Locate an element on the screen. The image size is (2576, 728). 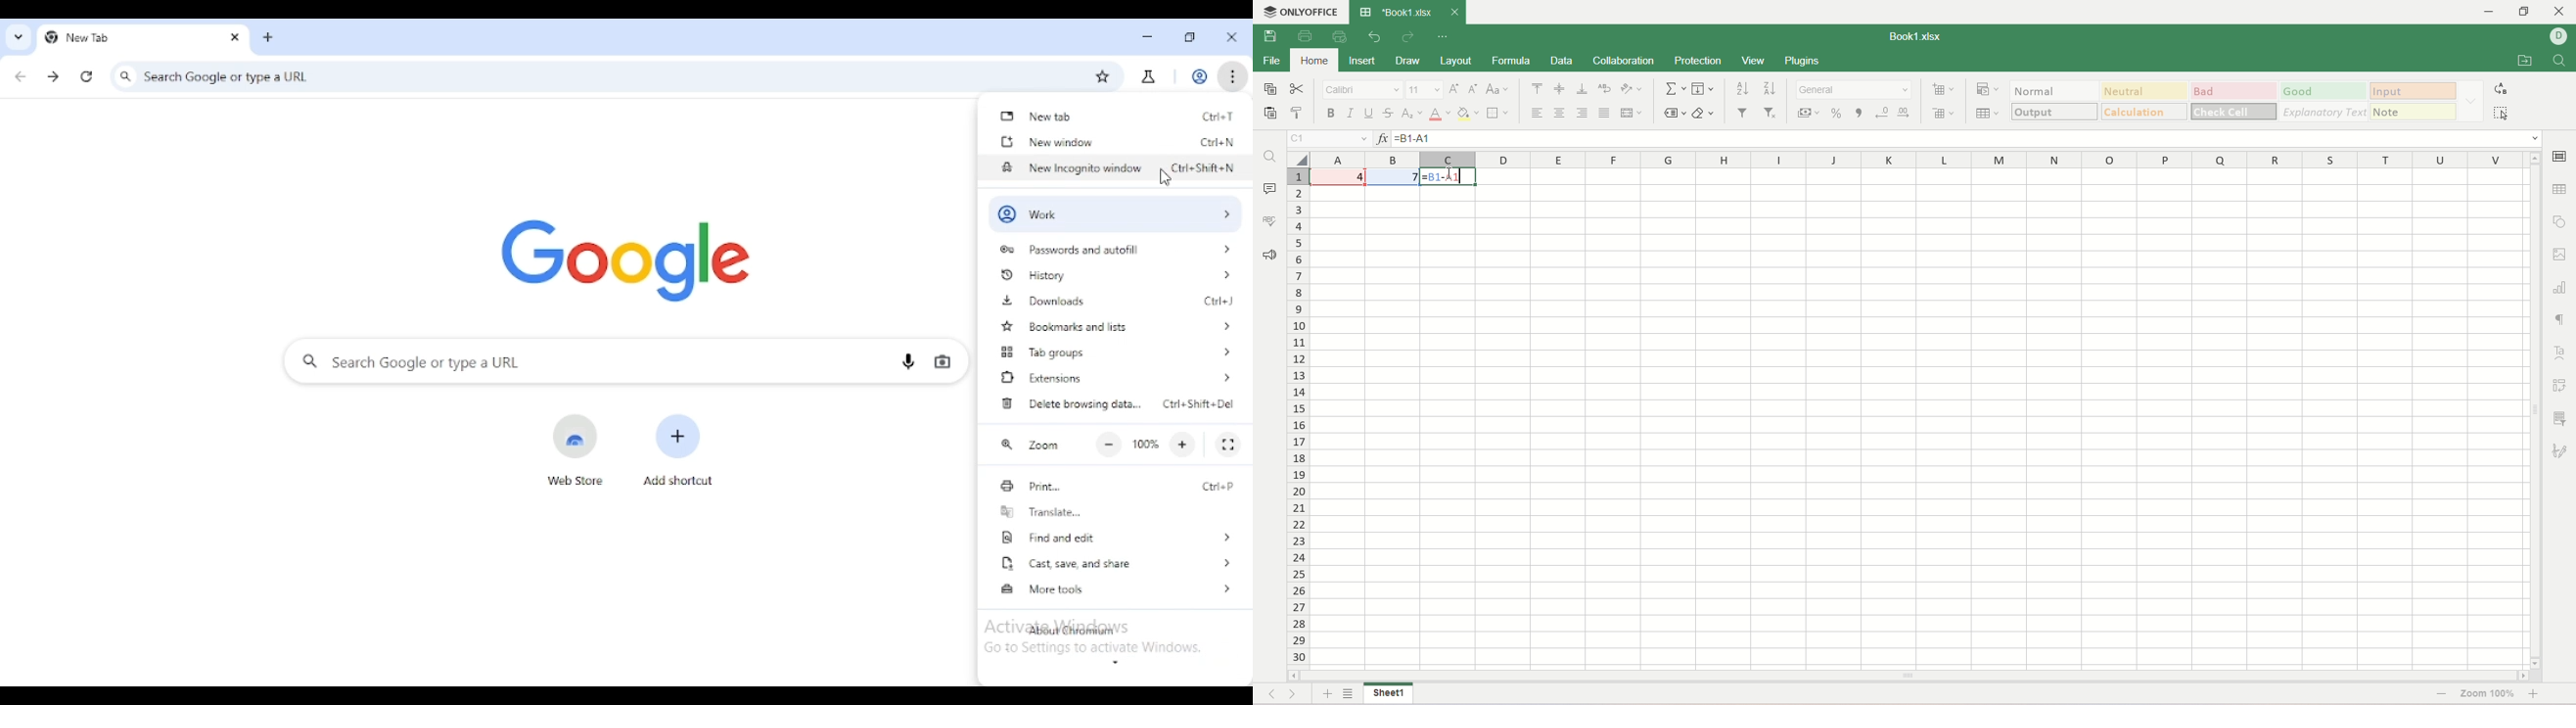
new tab is located at coordinates (1218, 117).